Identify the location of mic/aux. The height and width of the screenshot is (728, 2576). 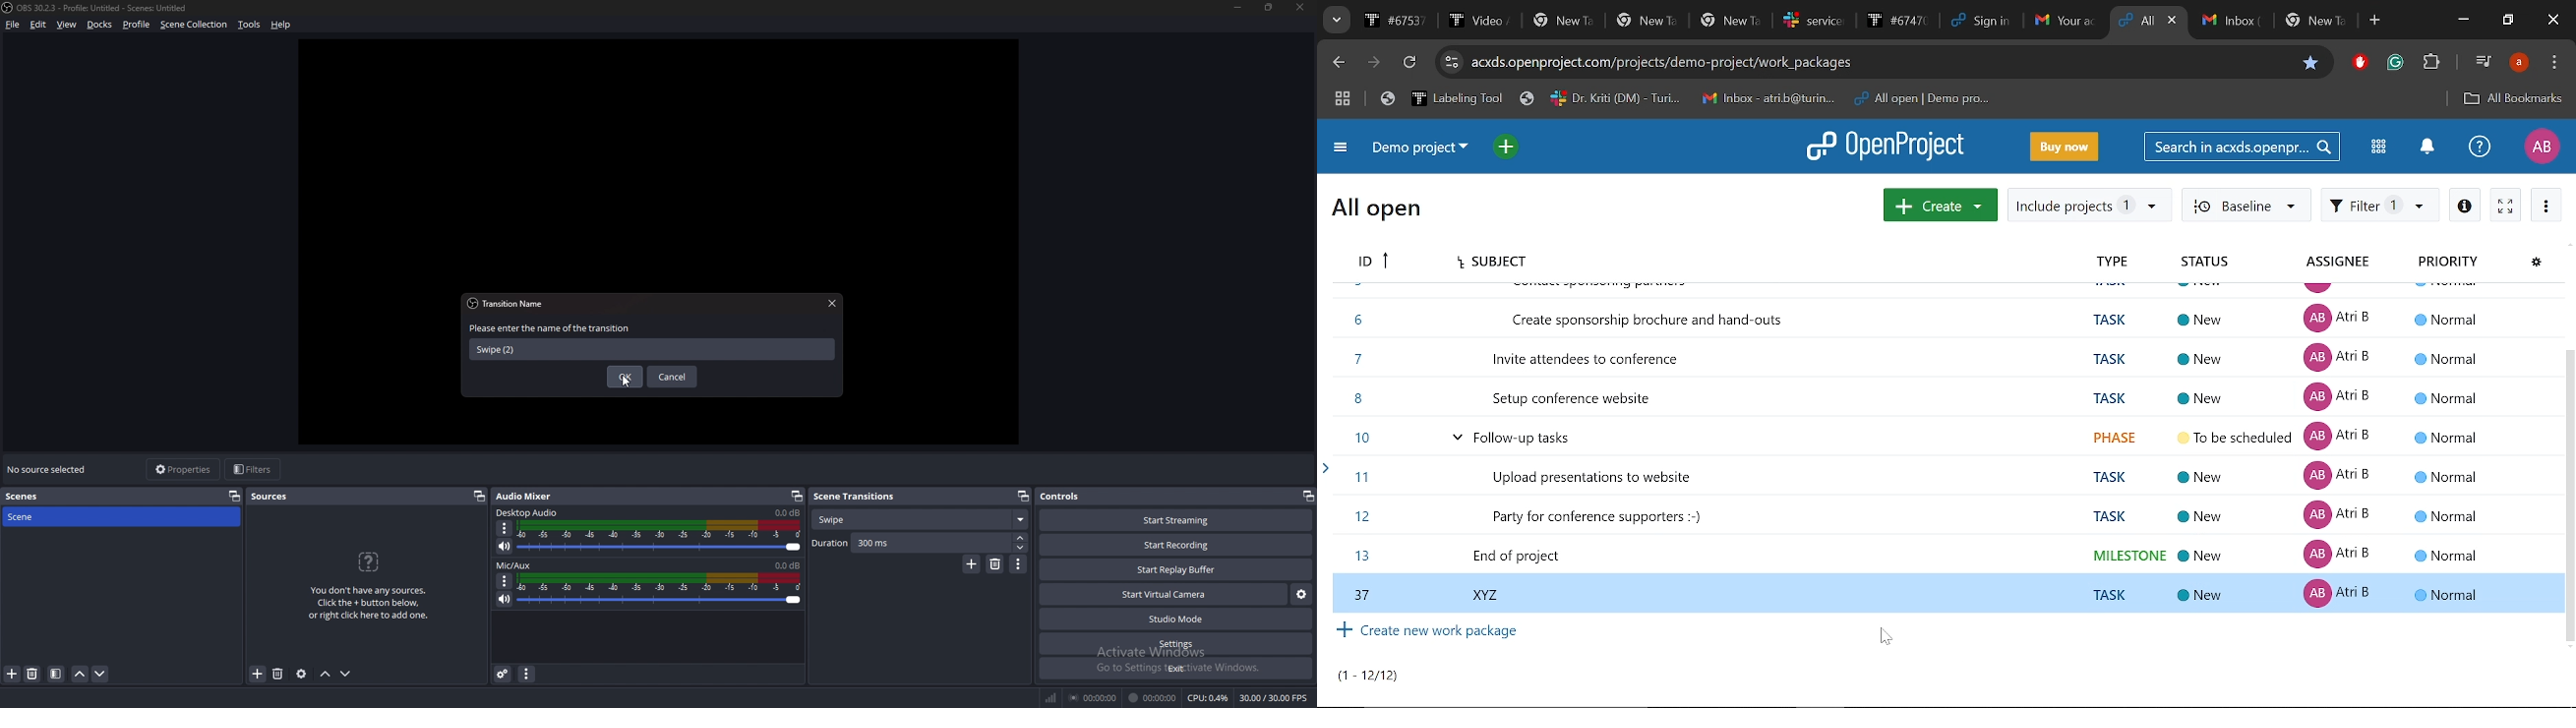
(517, 564).